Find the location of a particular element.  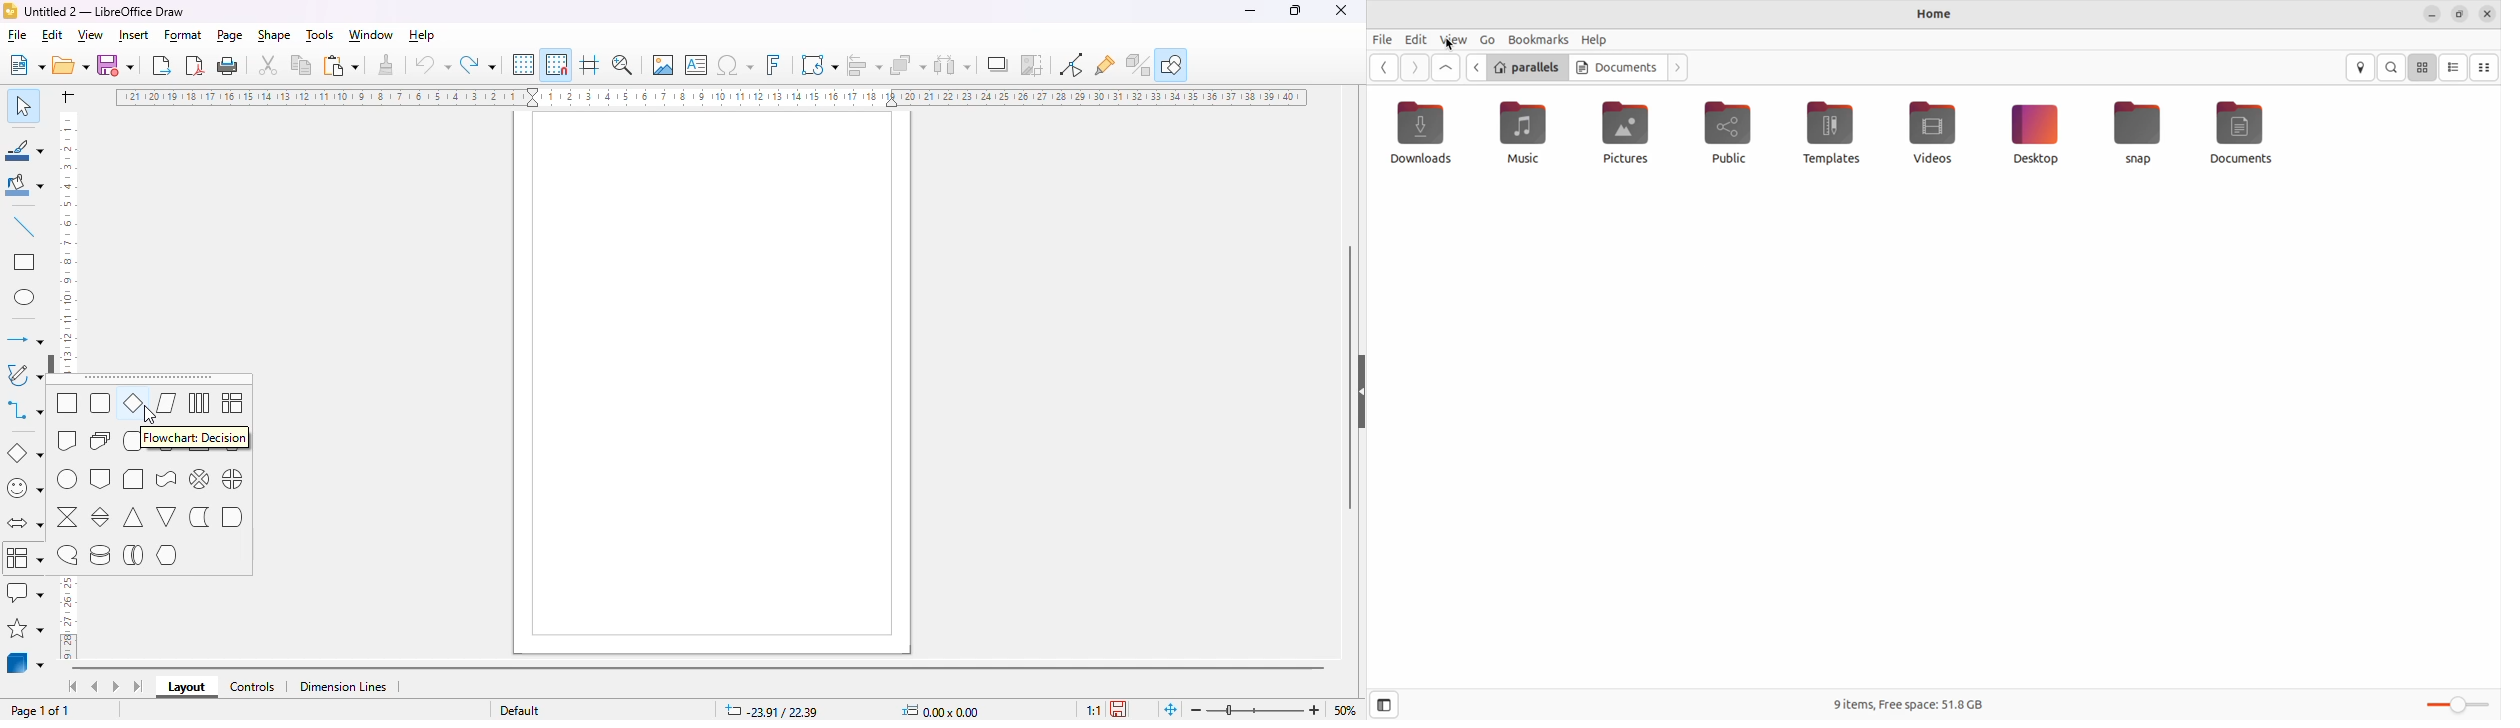

select is located at coordinates (22, 105).